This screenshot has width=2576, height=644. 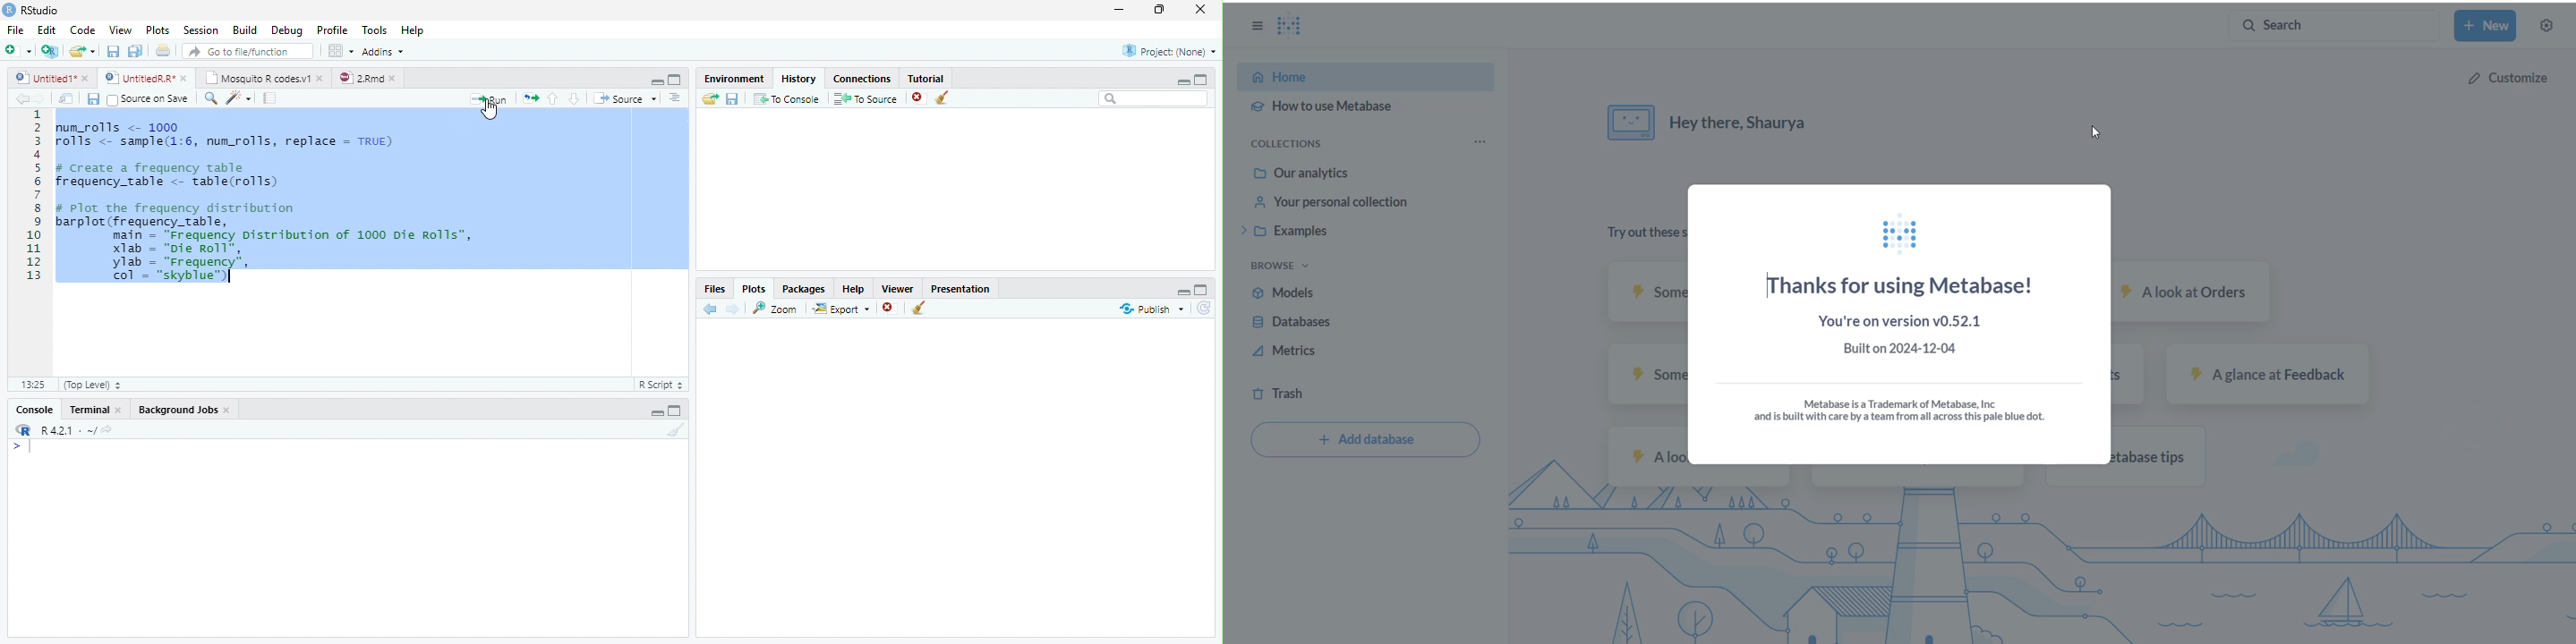 What do you see at coordinates (386, 50) in the screenshot?
I see `Addins` at bounding box center [386, 50].